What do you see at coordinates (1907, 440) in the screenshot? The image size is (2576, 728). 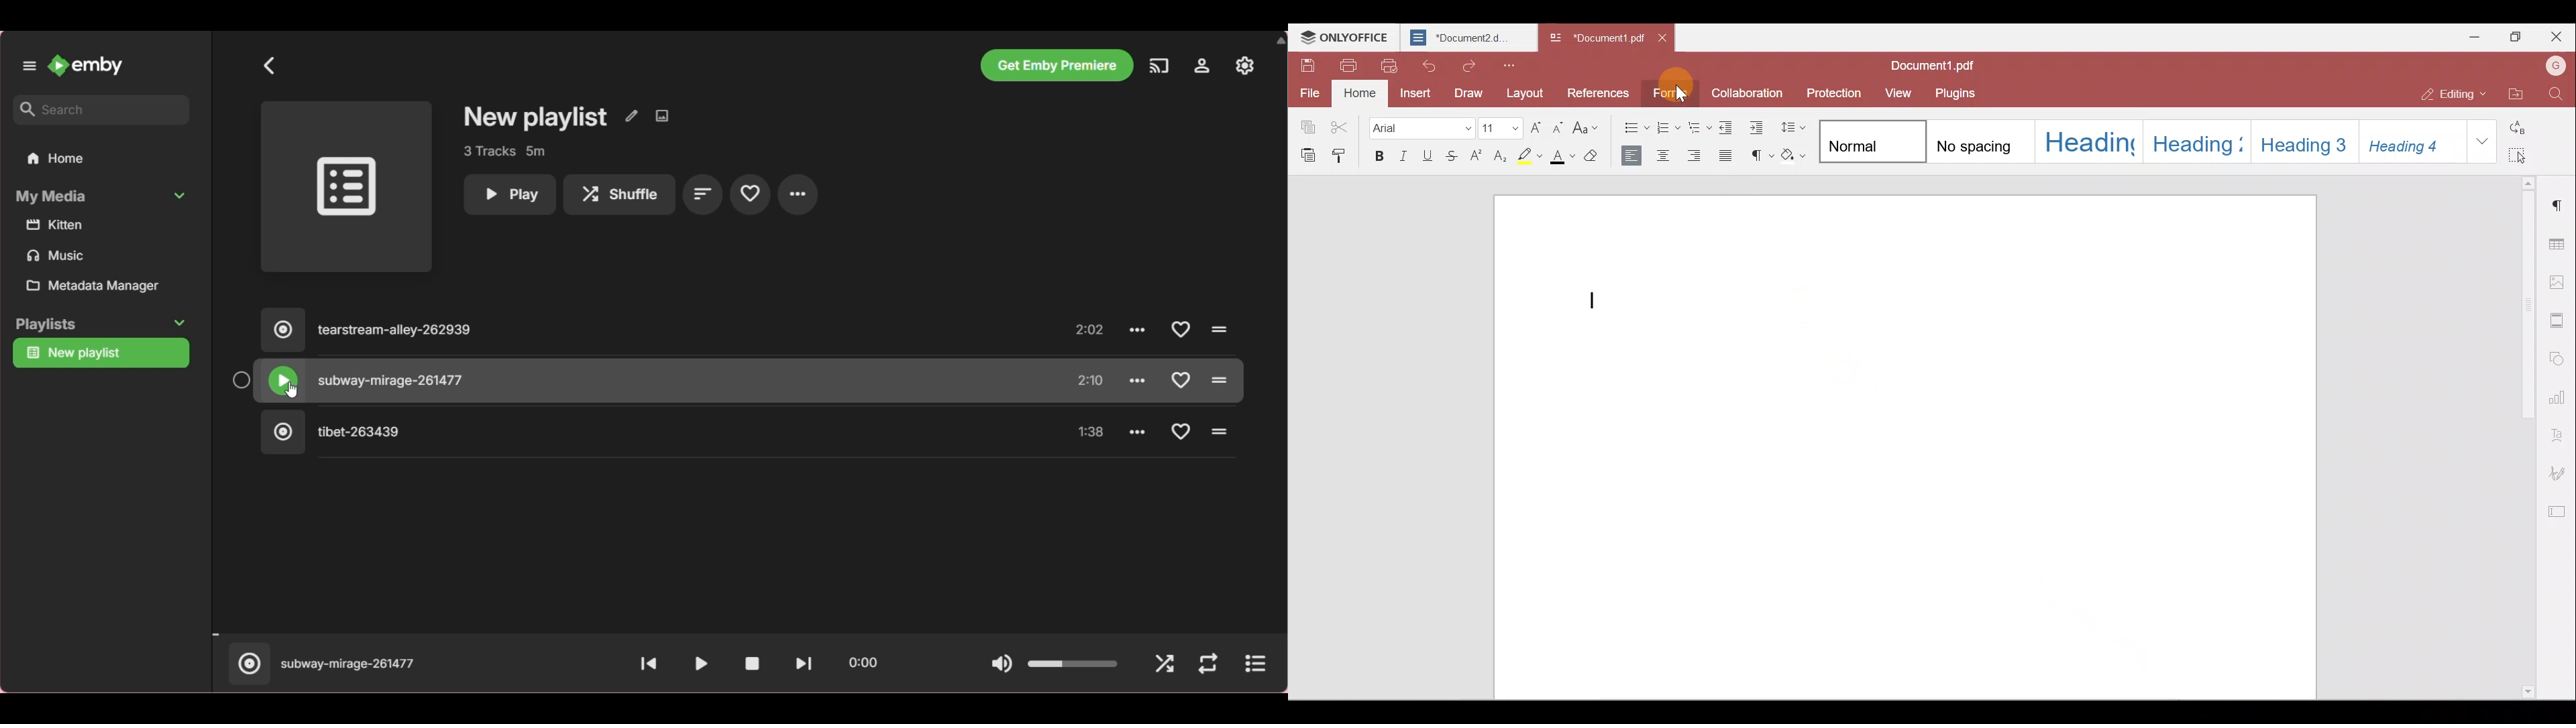 I see `Working area` at bounding box center [1907, 440].